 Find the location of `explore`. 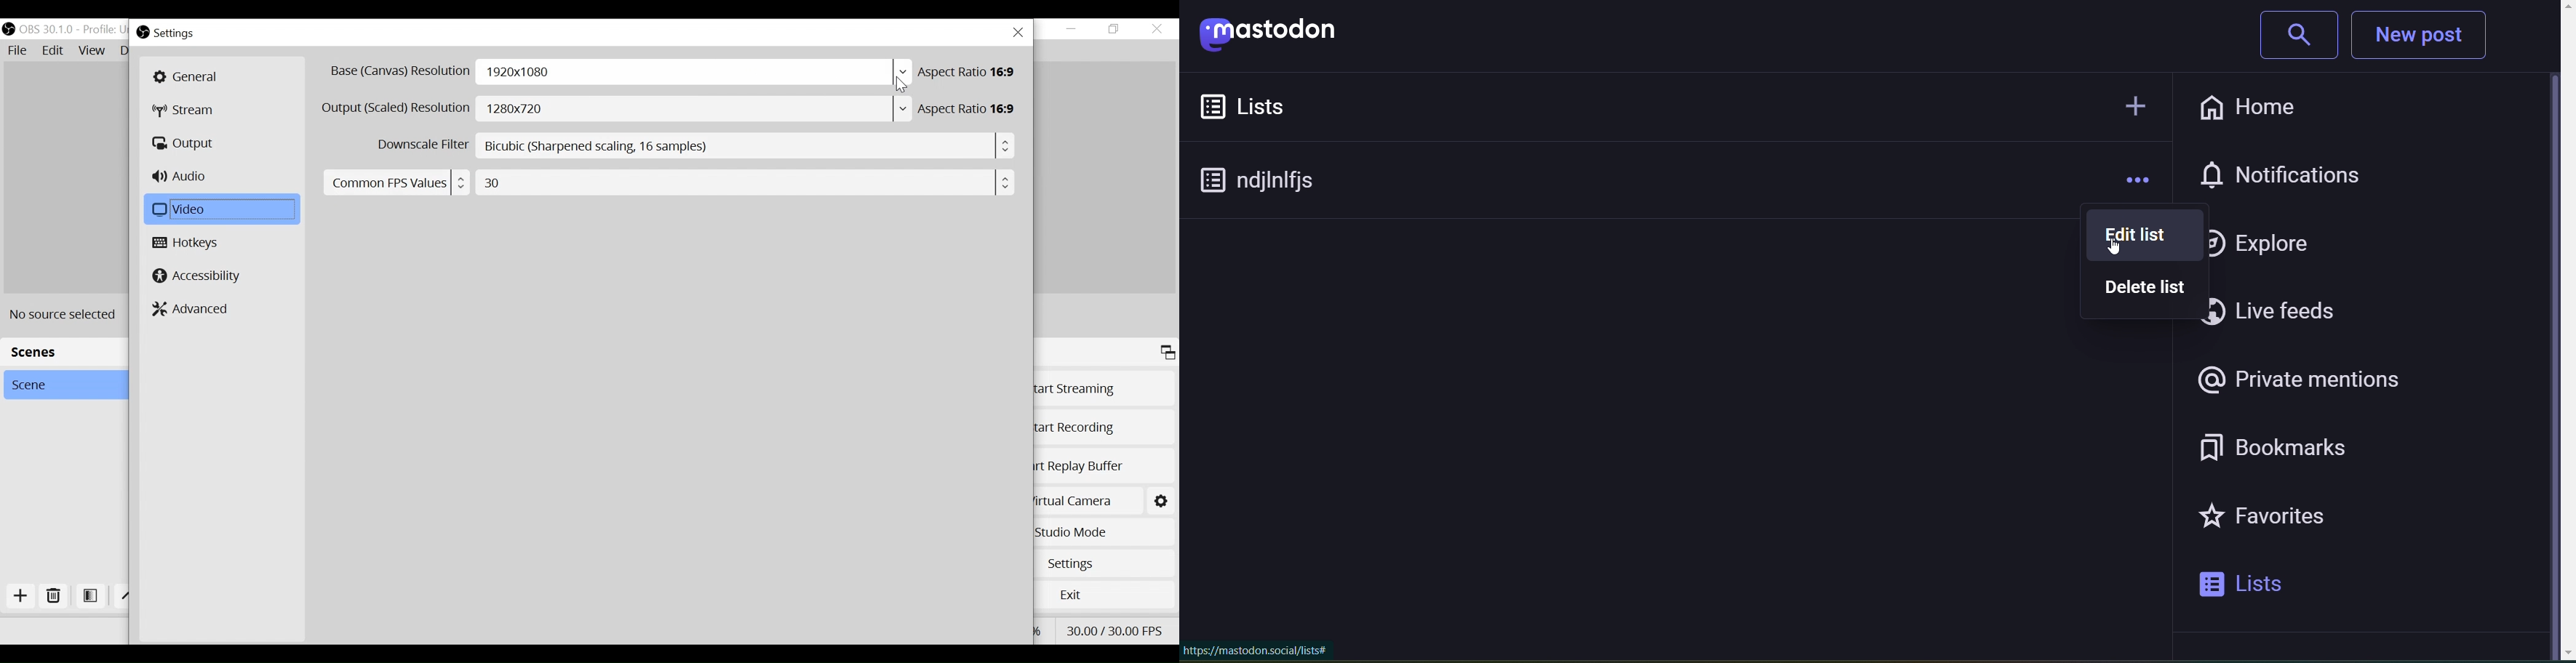

explore is located at coordinates (2271, 243).